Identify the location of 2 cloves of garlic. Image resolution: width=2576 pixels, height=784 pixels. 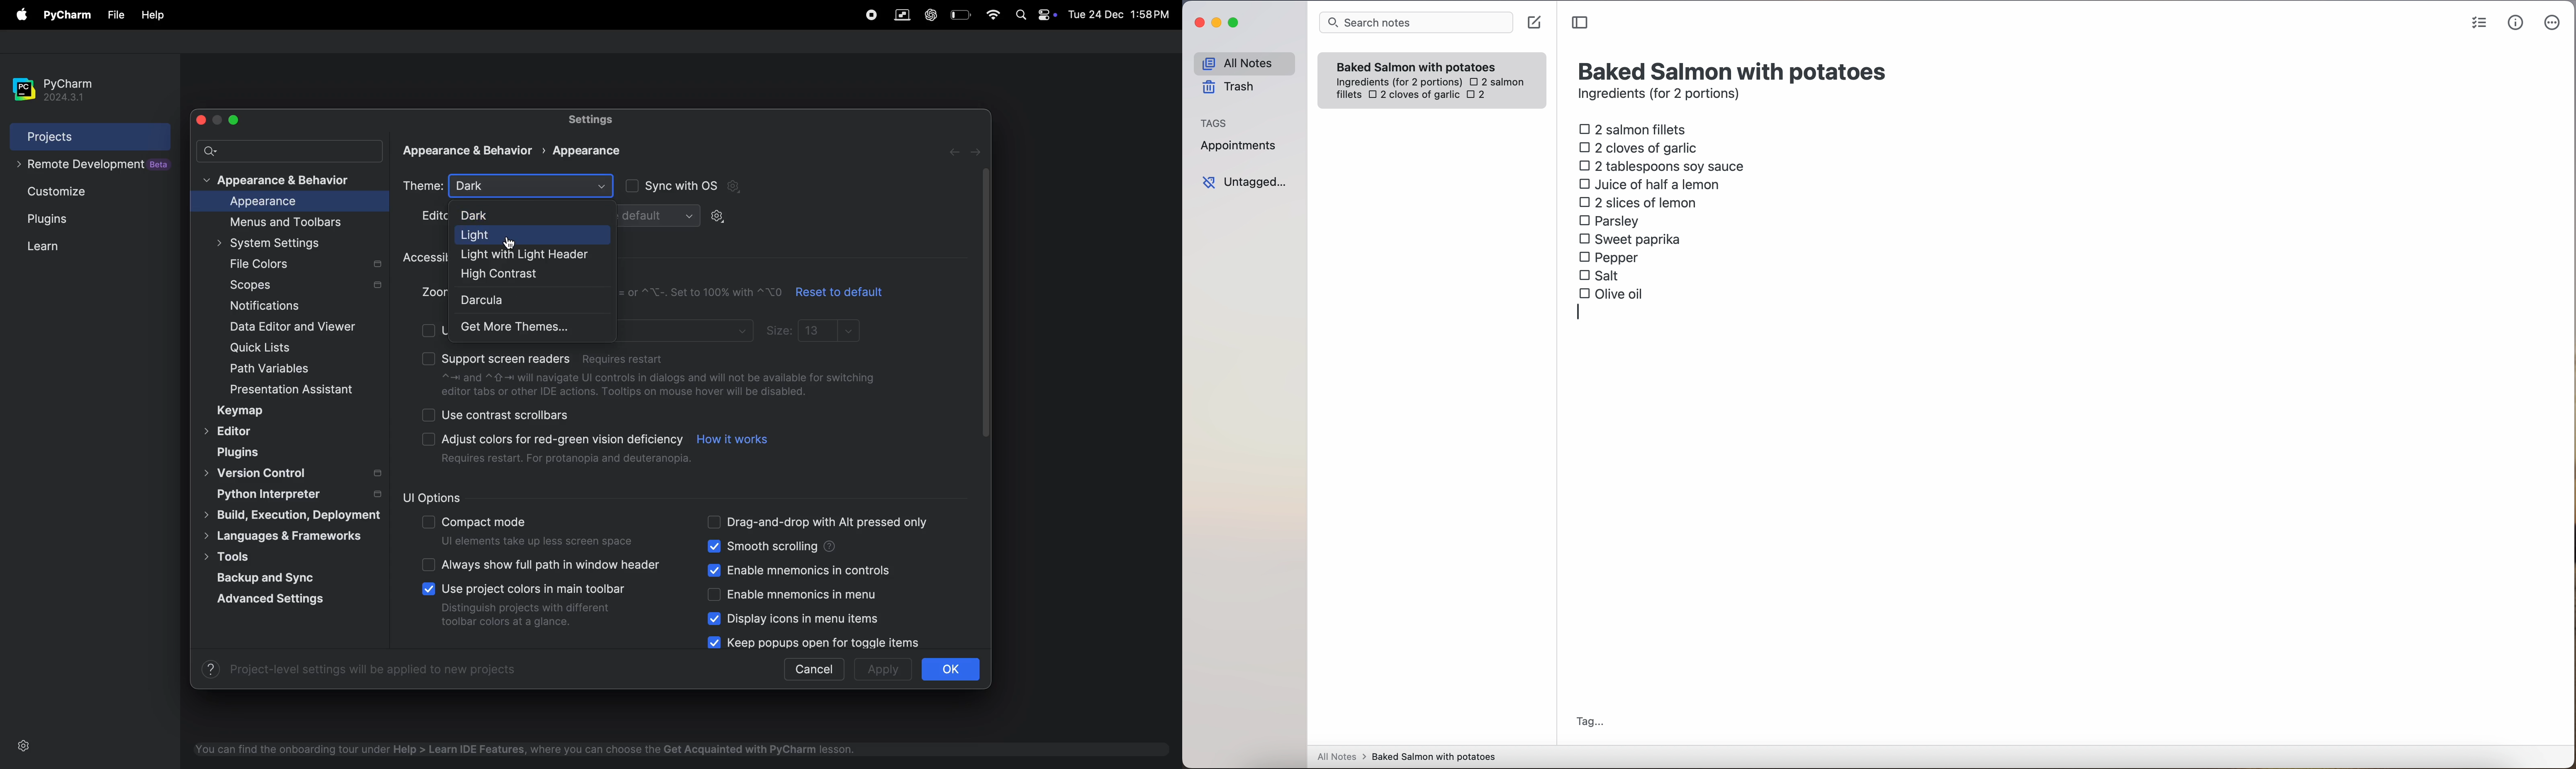
(1641, 146).